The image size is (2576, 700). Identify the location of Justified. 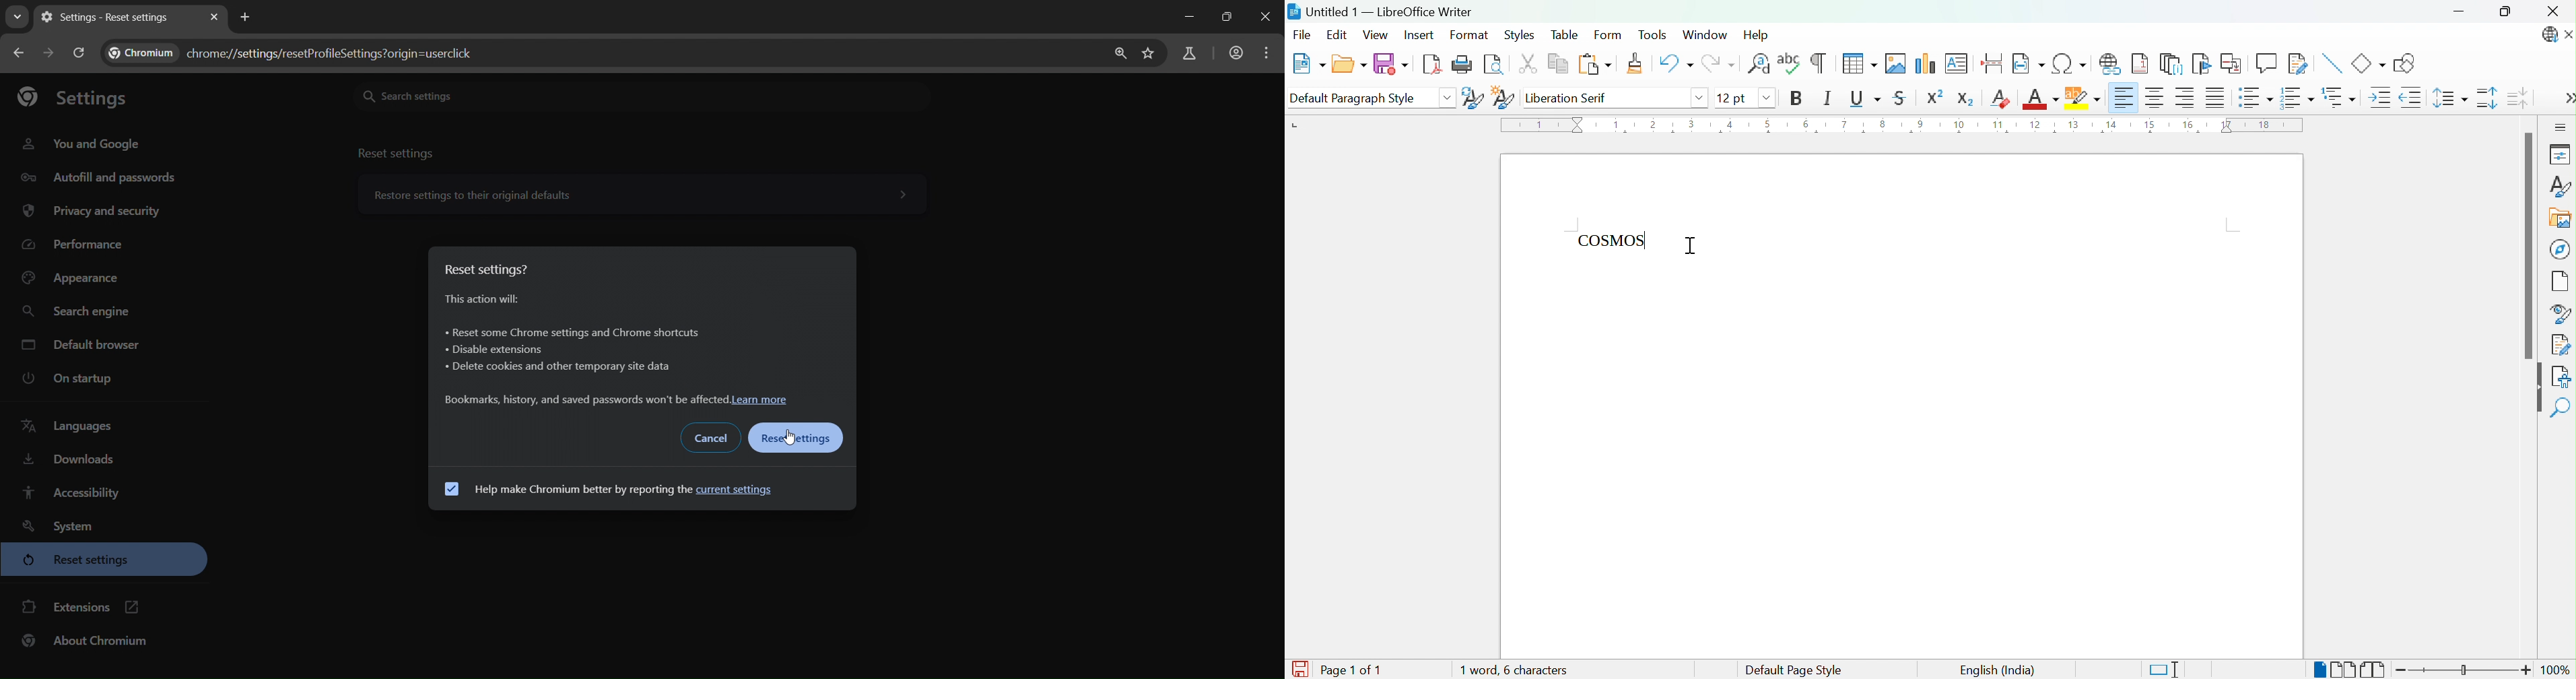
(2215, 99).